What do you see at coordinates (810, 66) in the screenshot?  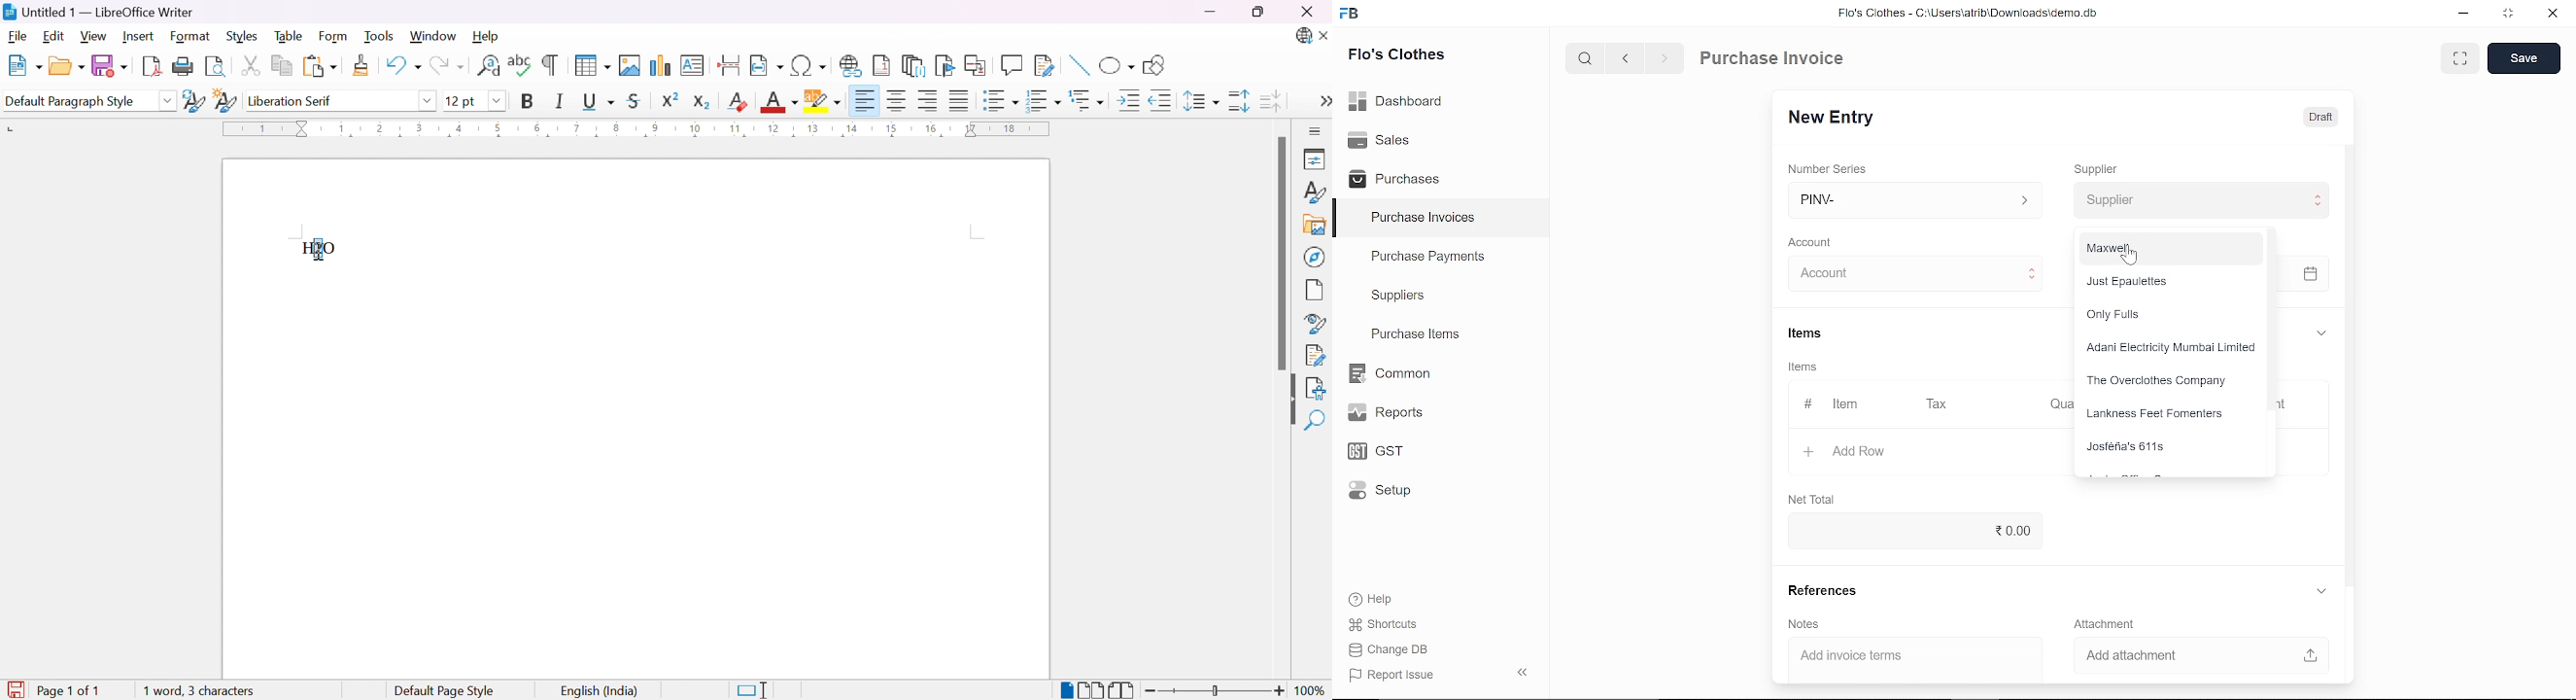 I see `Insert special characters` at bounding box center [810, 66].